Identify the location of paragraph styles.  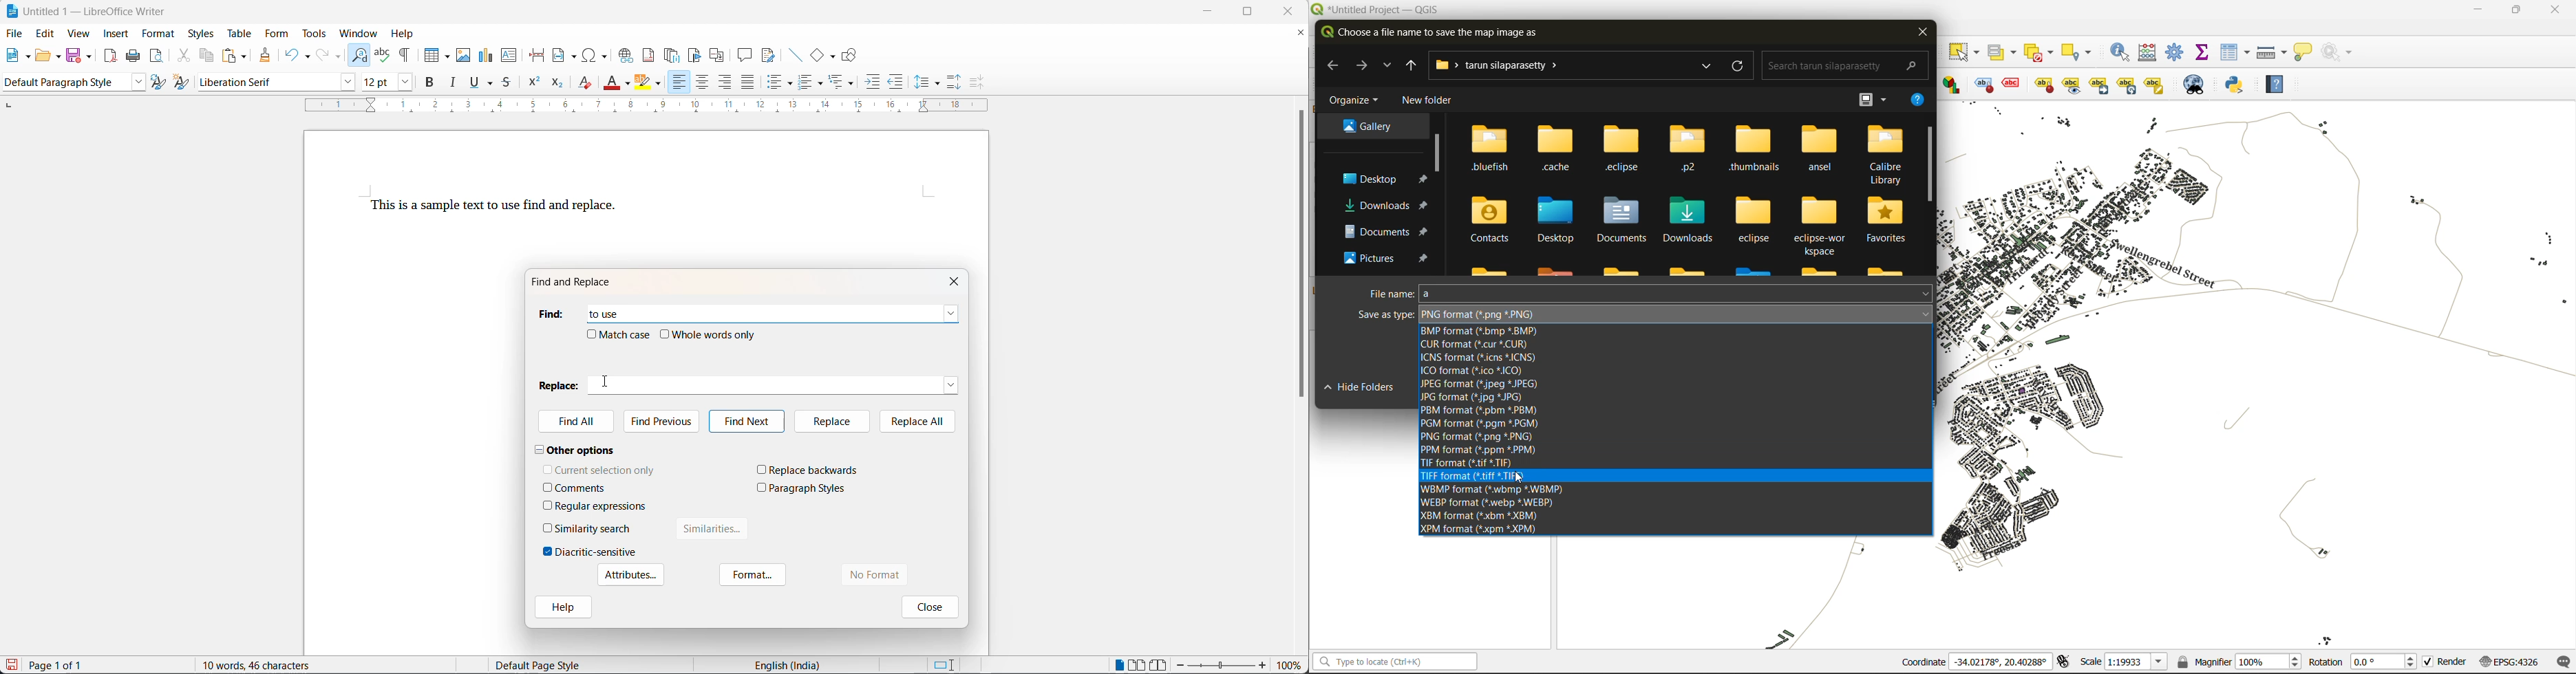
(808, 488).